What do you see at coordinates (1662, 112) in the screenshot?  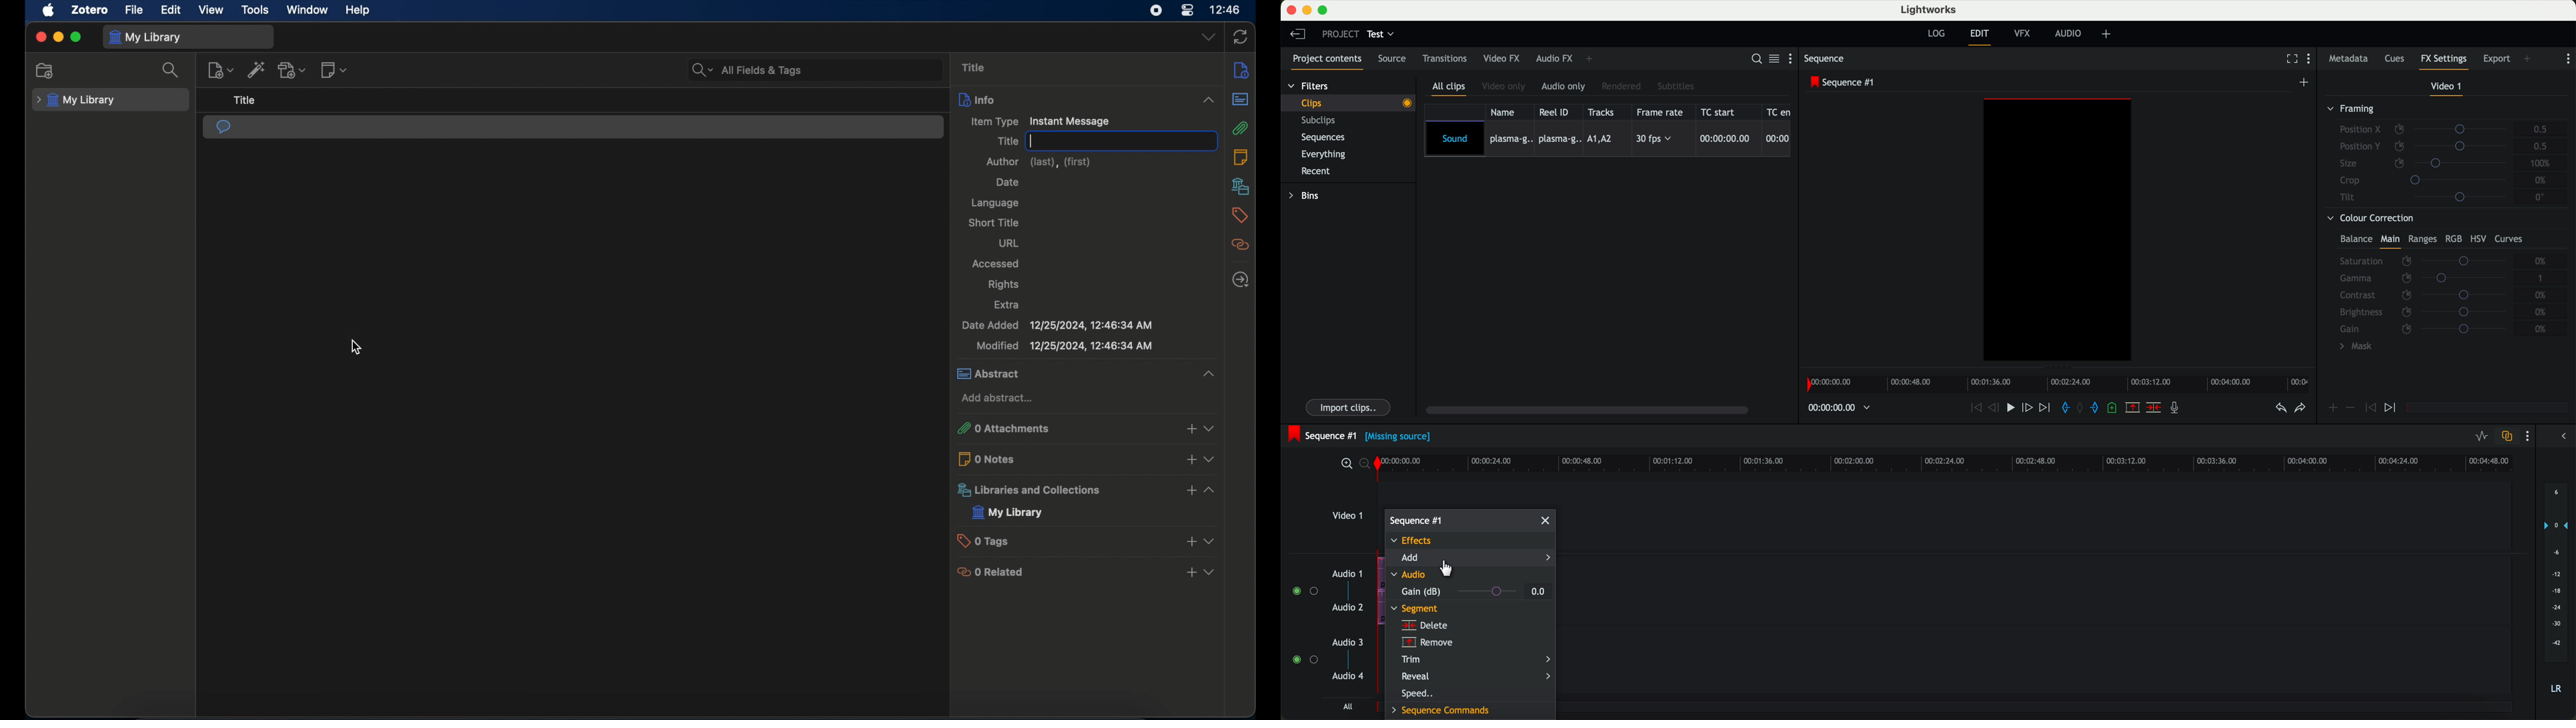 I see `frame rate` at bounding box center [1662, 112].